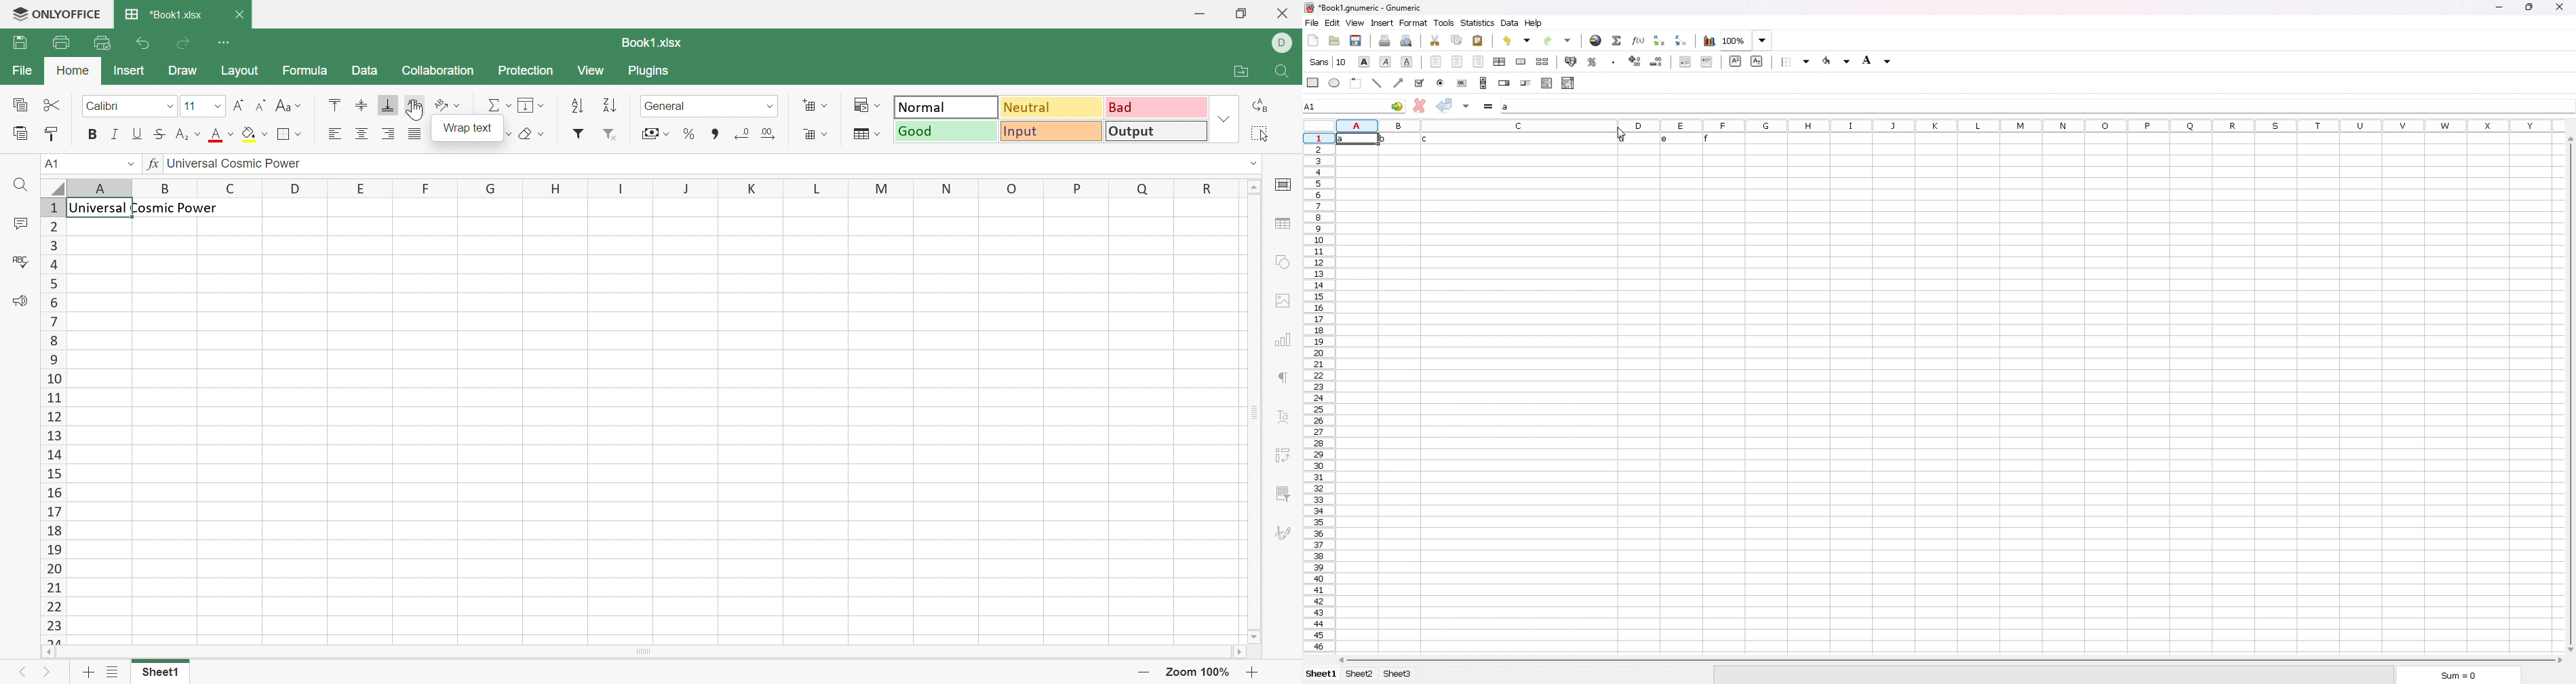  Describe the element at coordinates (1382, 23) in the screenshot. I see `insert` at that location.